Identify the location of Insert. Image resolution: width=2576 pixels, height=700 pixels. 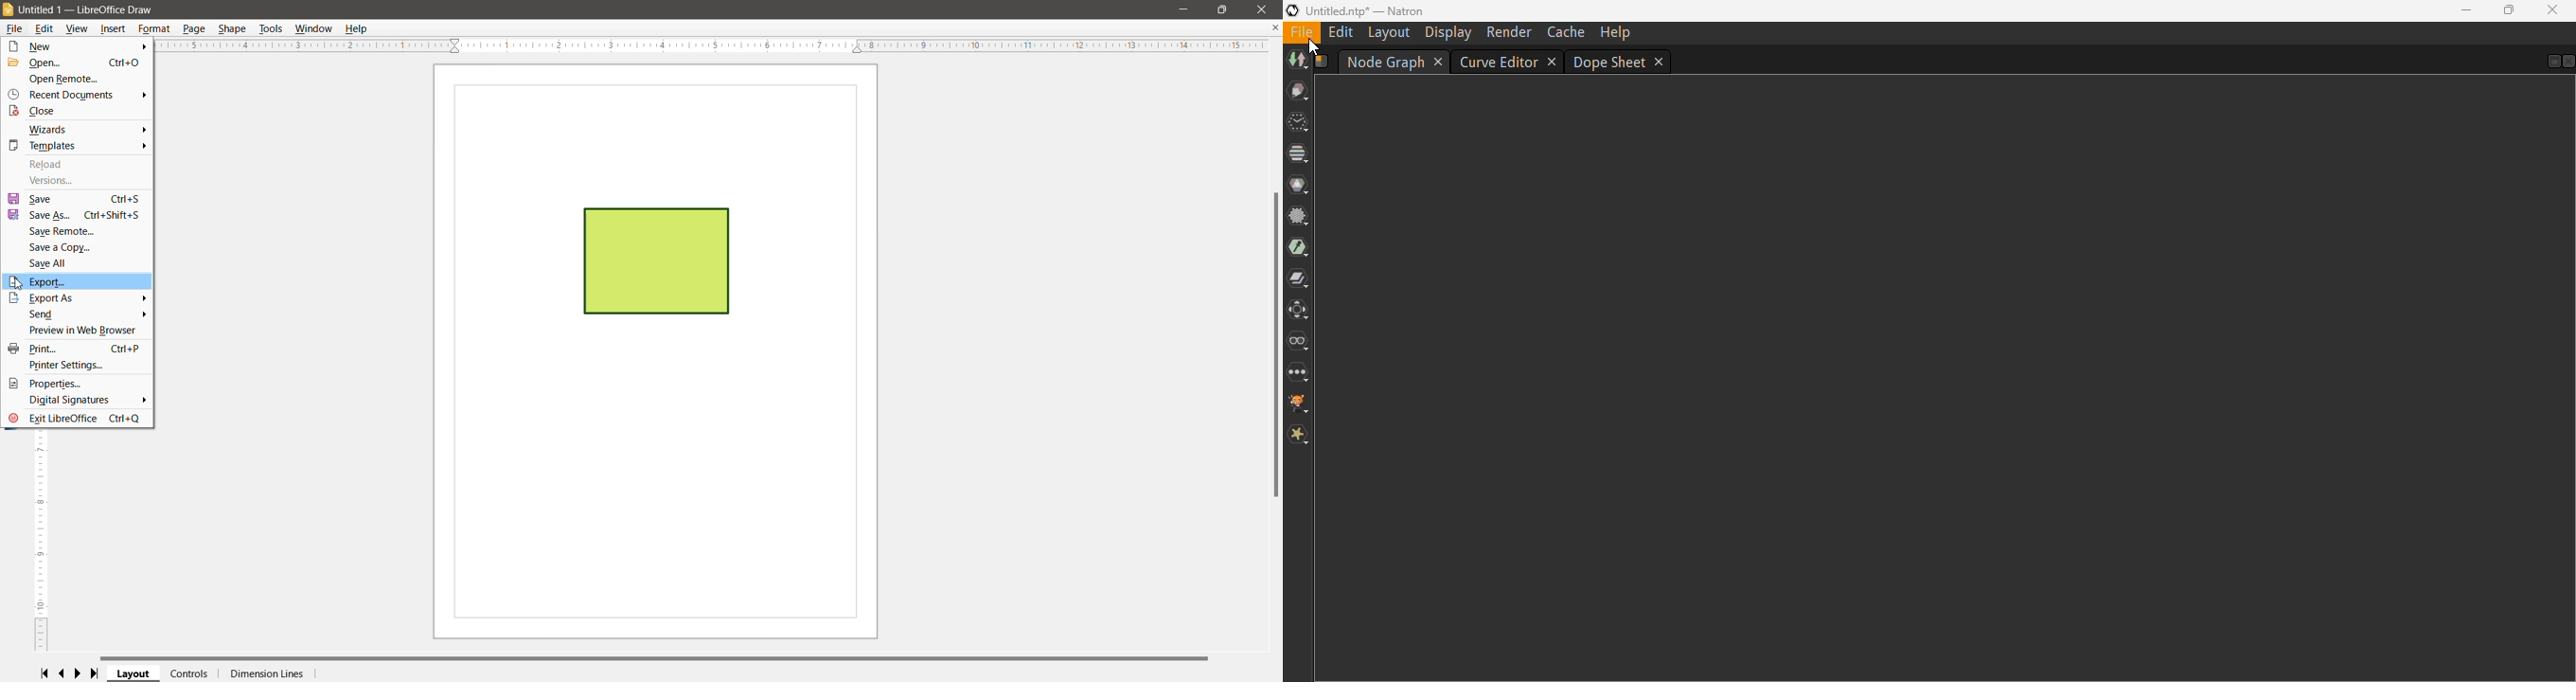
(114, 29).